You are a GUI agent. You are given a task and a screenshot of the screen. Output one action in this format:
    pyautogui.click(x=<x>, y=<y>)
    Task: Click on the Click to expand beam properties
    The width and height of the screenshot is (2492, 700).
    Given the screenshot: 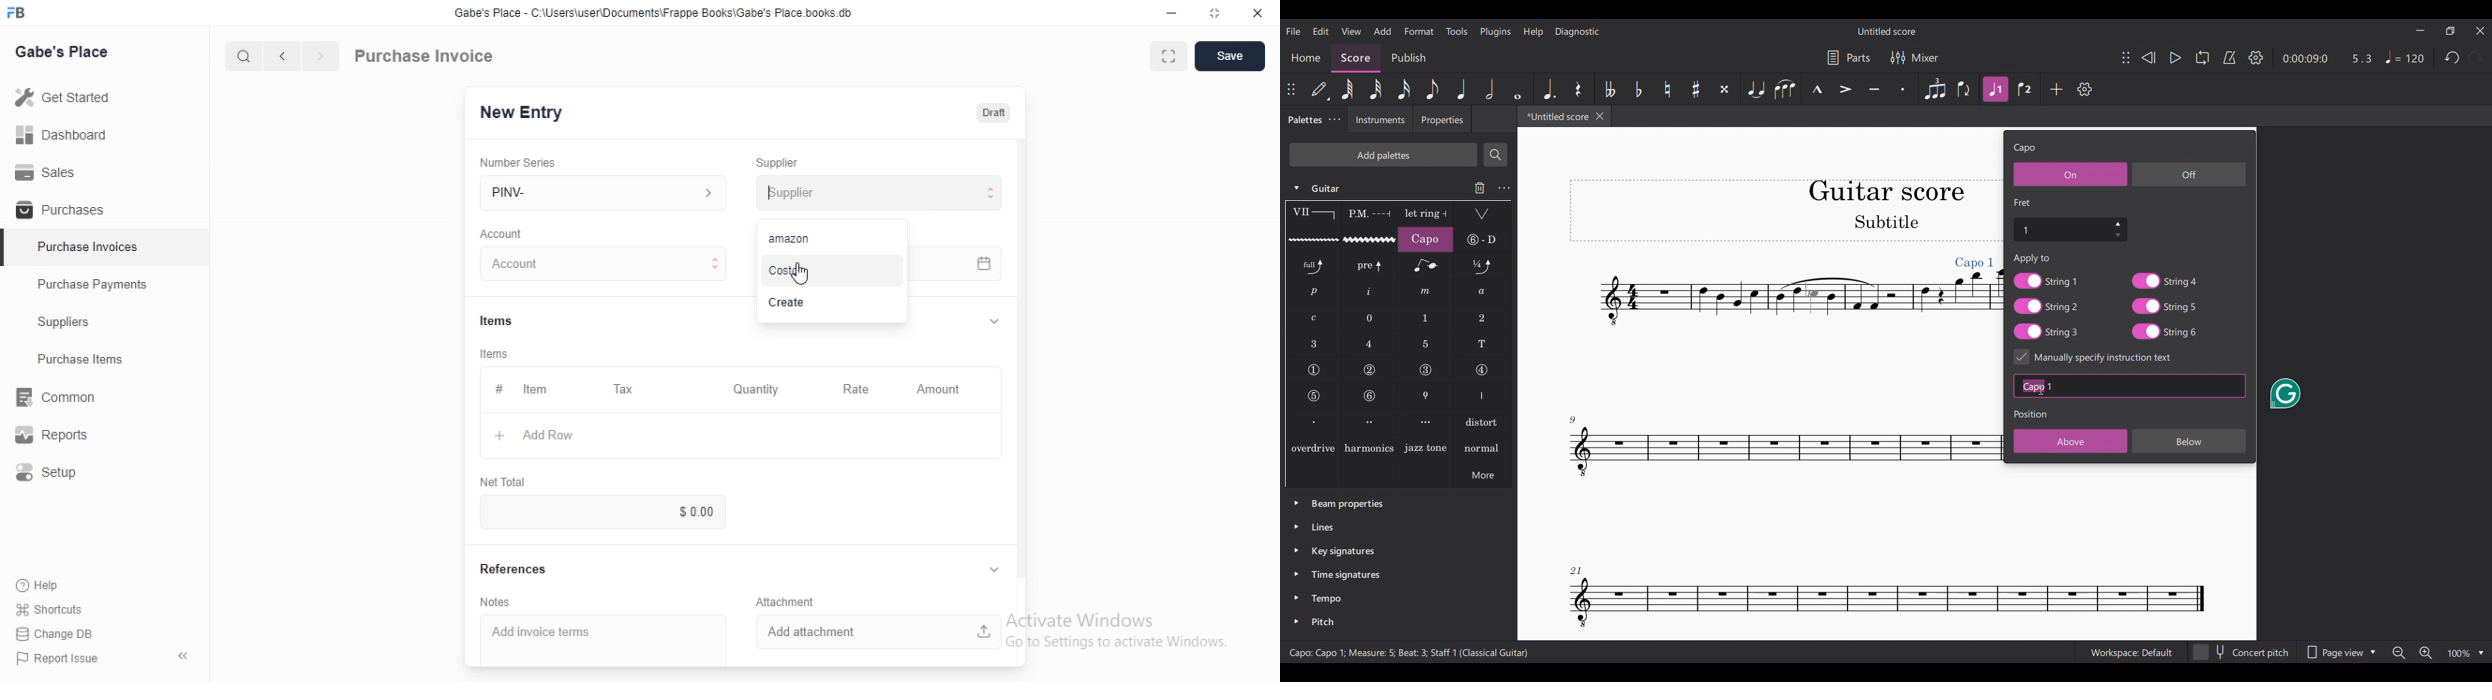 What is the action you would take?
    pyautogui.click(x=1296, y=503)
    